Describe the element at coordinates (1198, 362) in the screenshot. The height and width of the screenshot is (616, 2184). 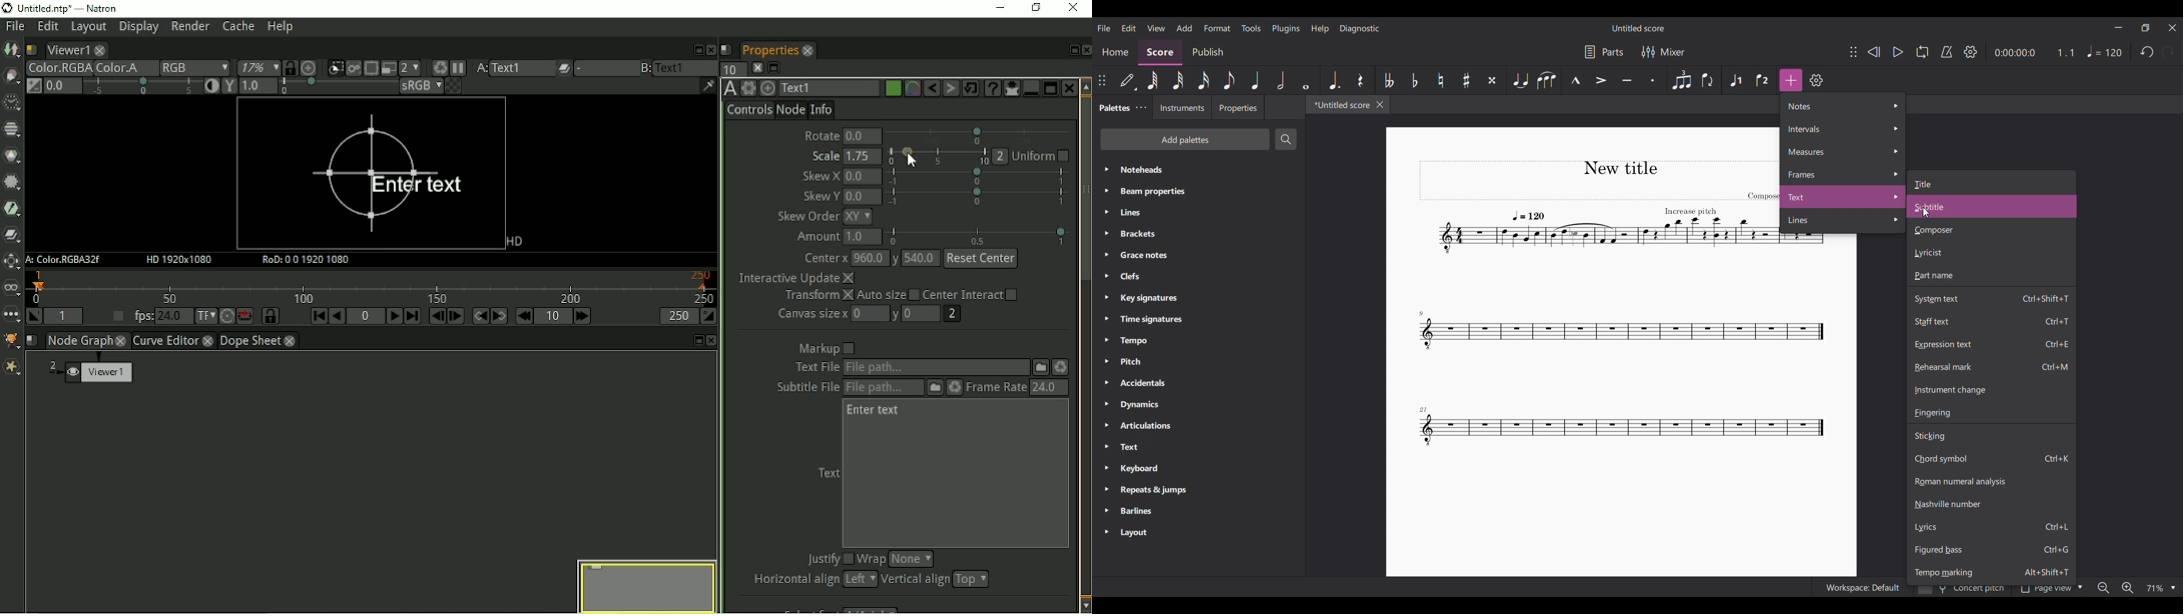
I see `Pitch` at that location.